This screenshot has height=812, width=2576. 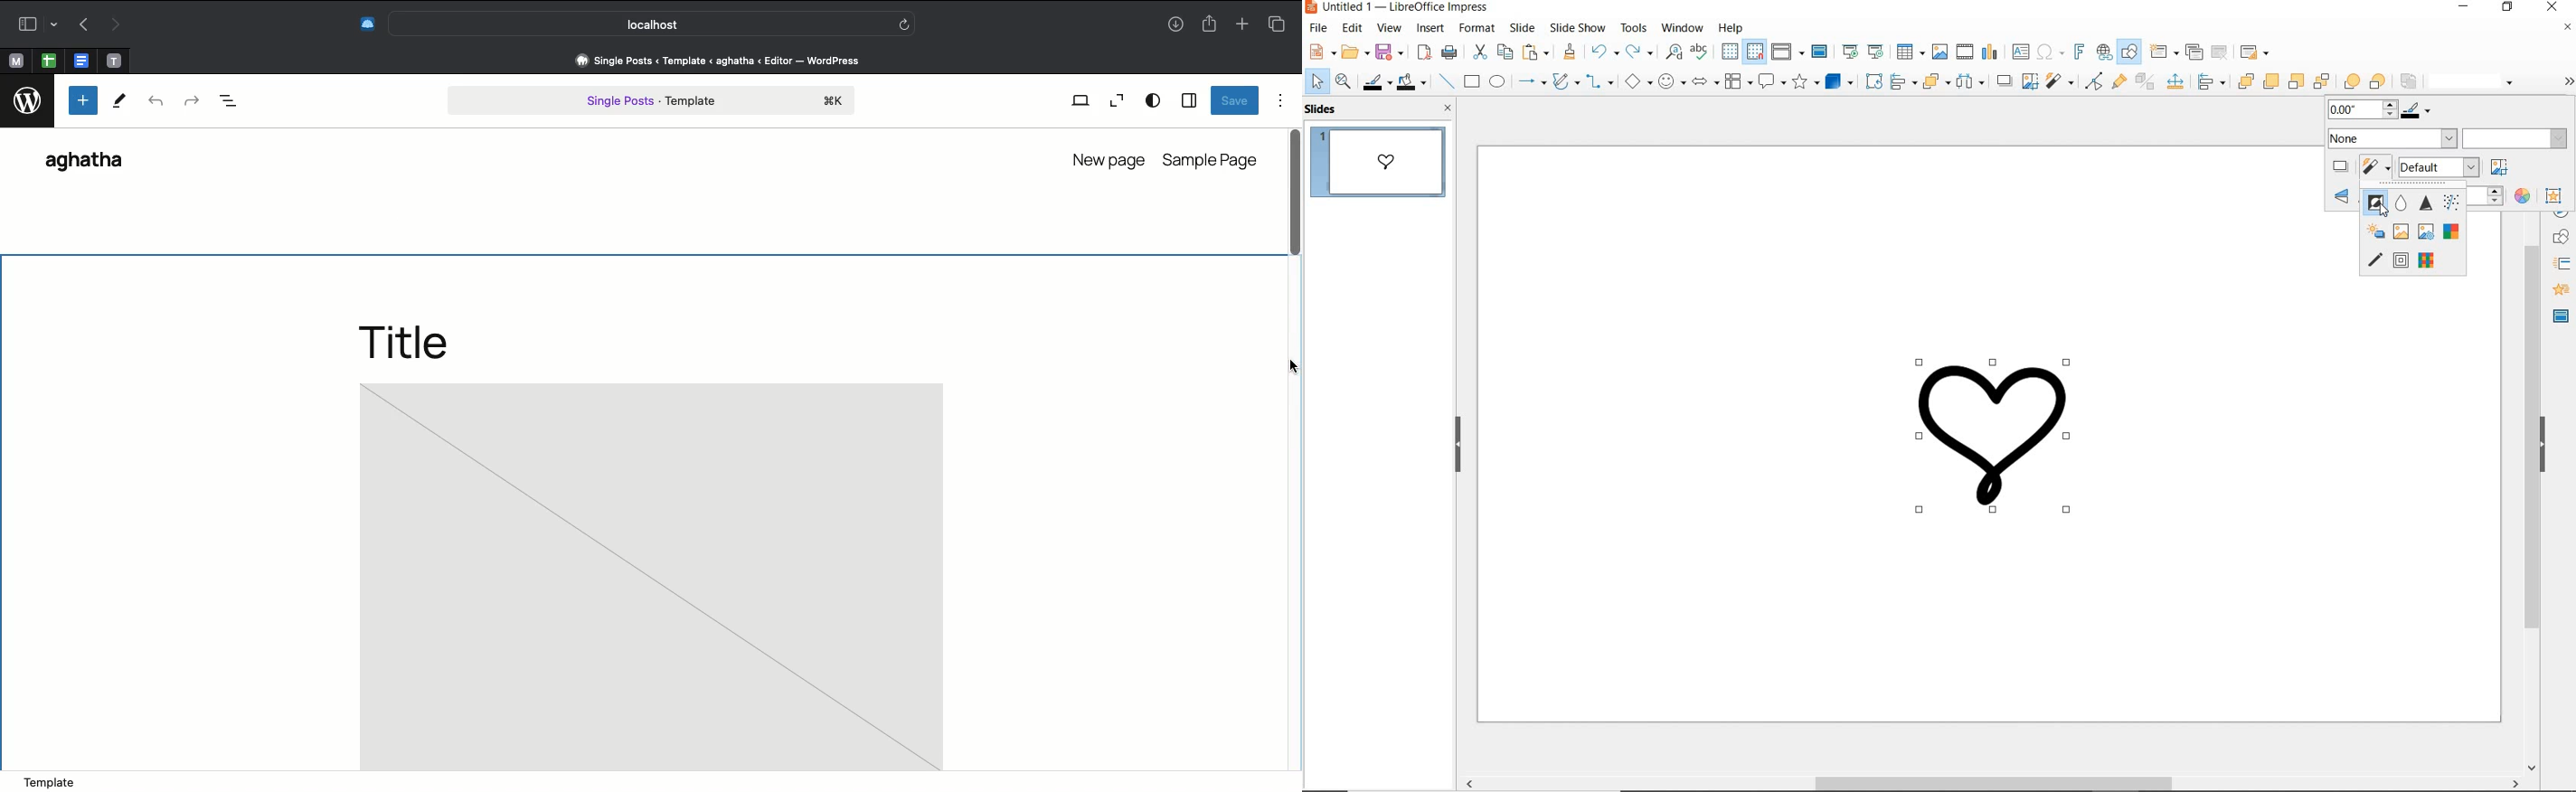 What do you see at coordinates (2567, 27) in the screenshot?
I see `Close` at bounding box center [2567, 27].